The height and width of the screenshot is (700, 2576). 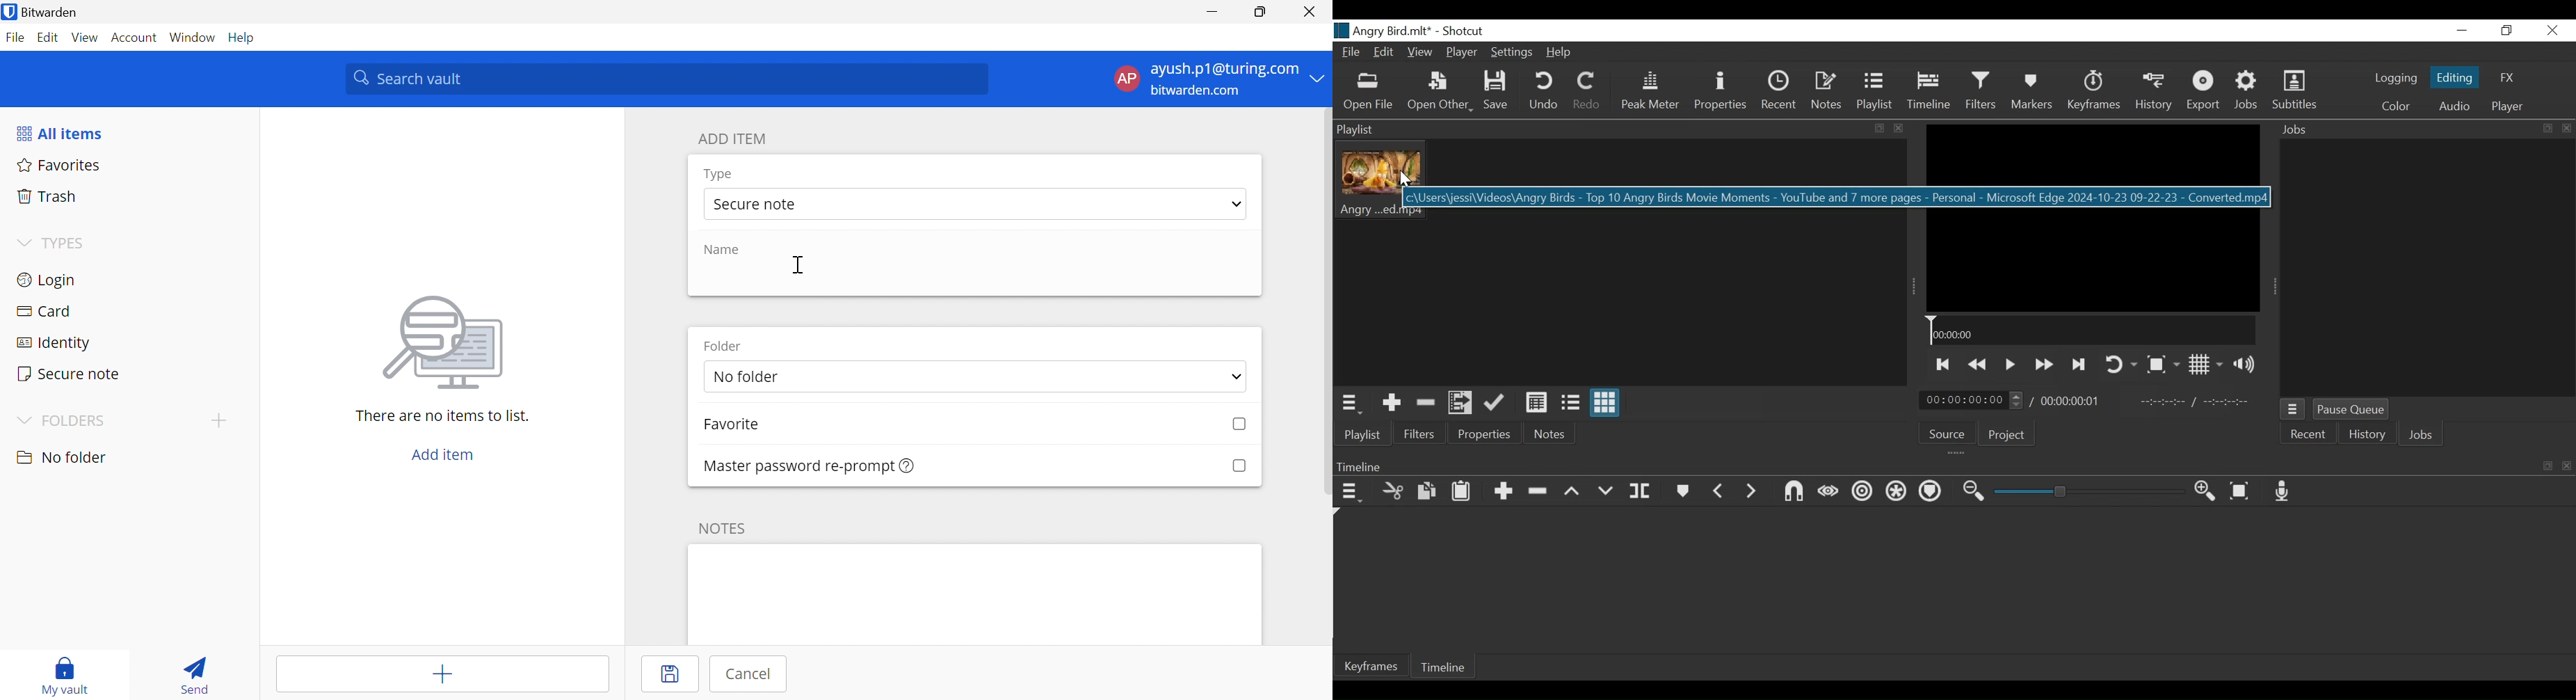 I want to click on Markers, so click(x=2031, y=91).